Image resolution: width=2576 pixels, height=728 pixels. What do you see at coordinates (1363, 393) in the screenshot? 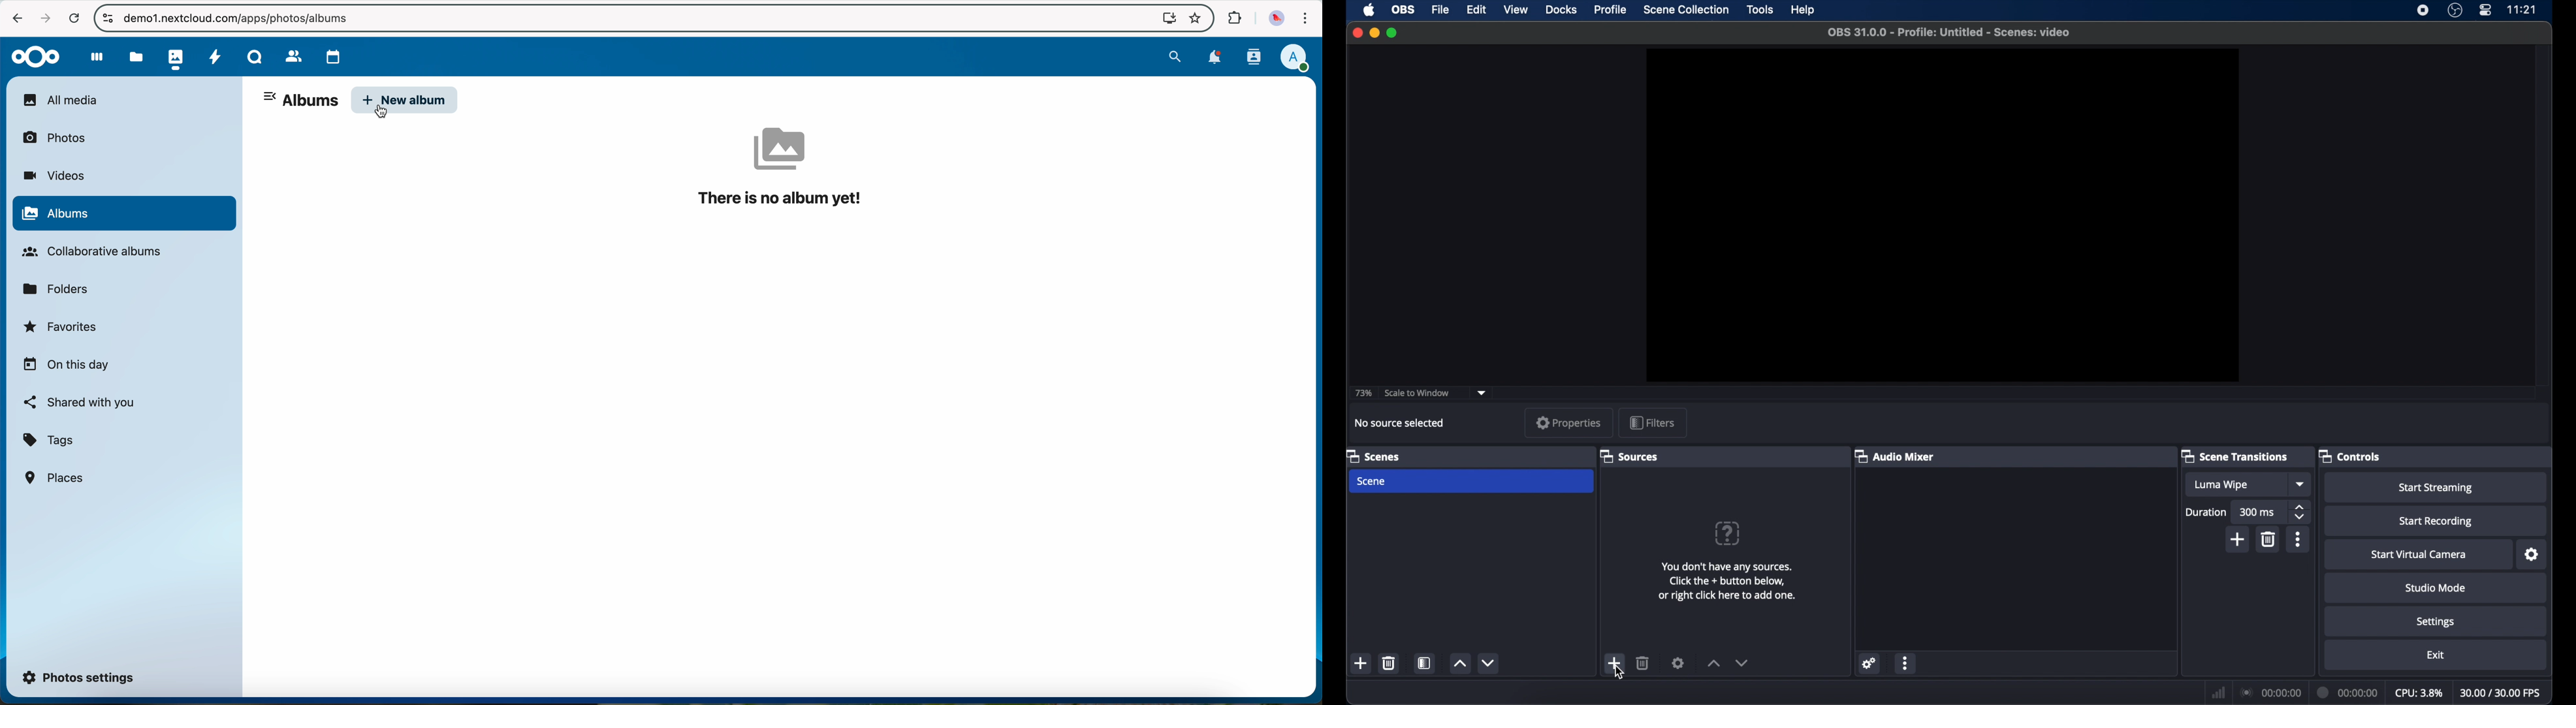
I see `73%` at bounding box center [1363, 393].